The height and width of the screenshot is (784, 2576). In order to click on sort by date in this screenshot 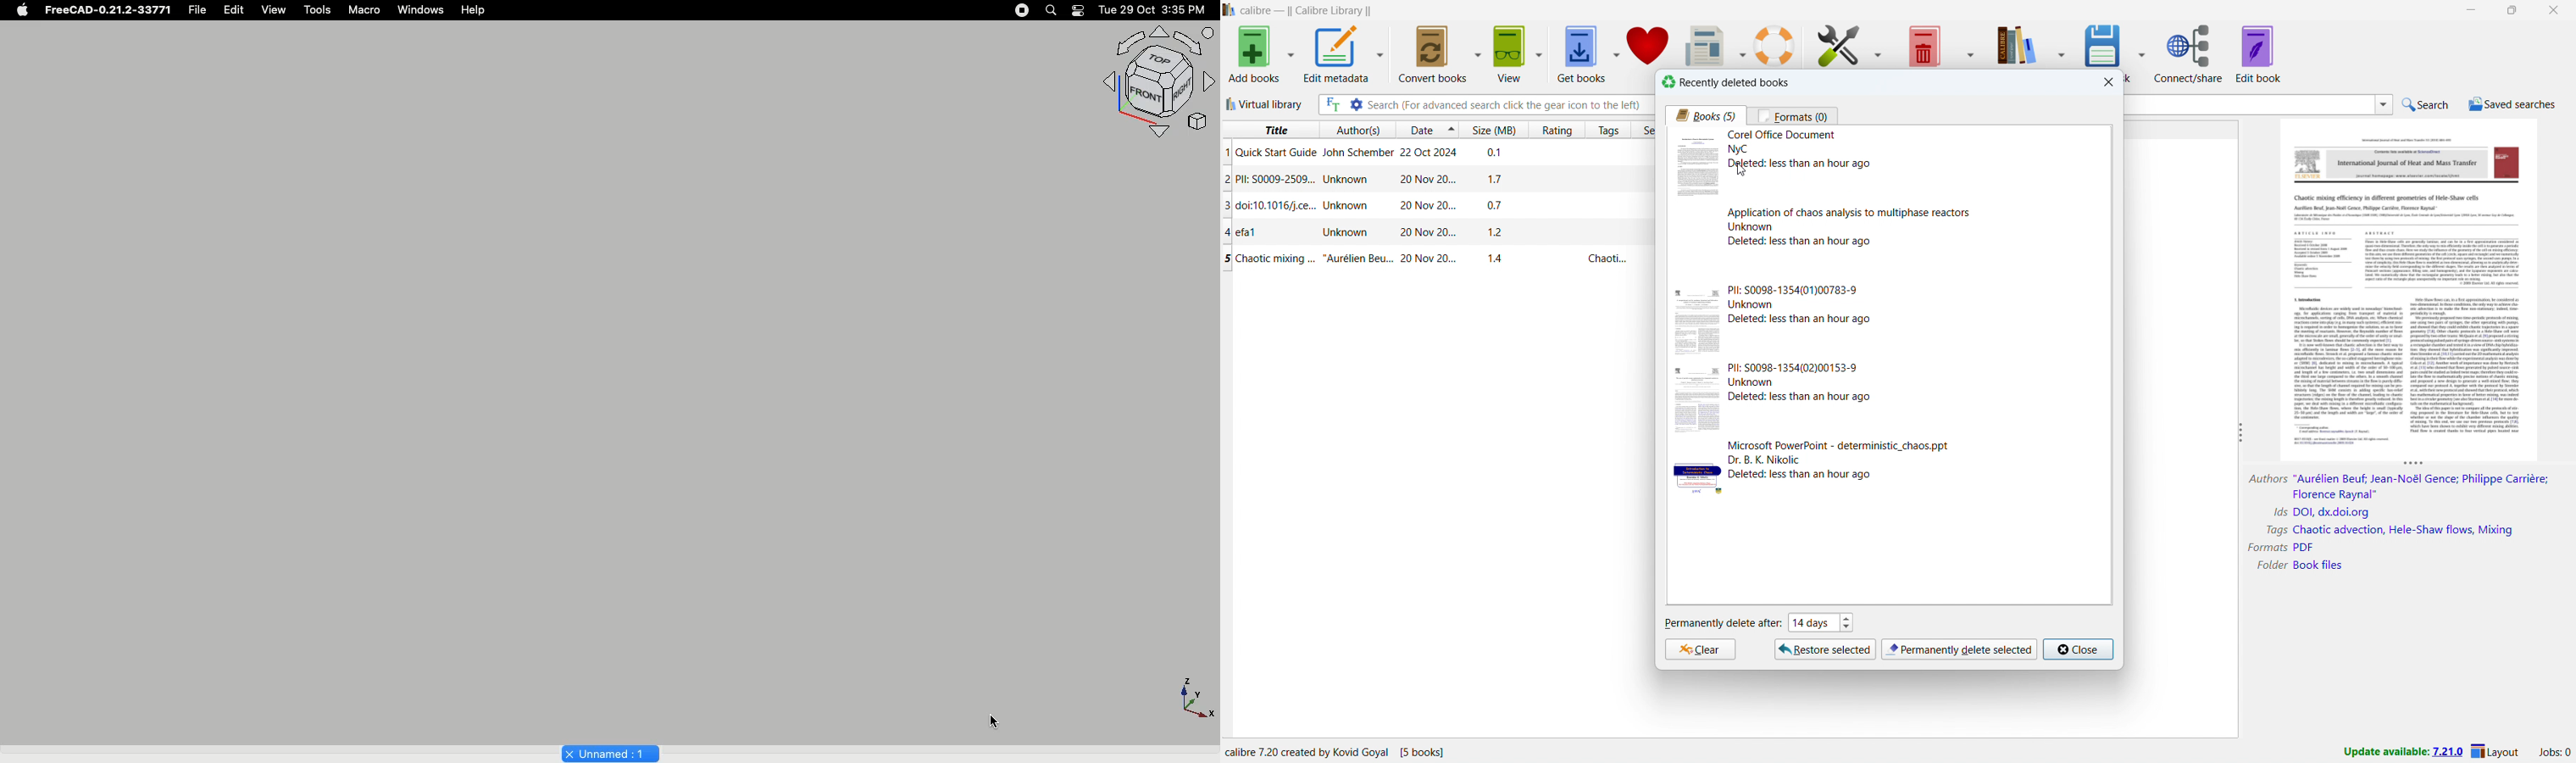, I will do `click(1419, 129)`.